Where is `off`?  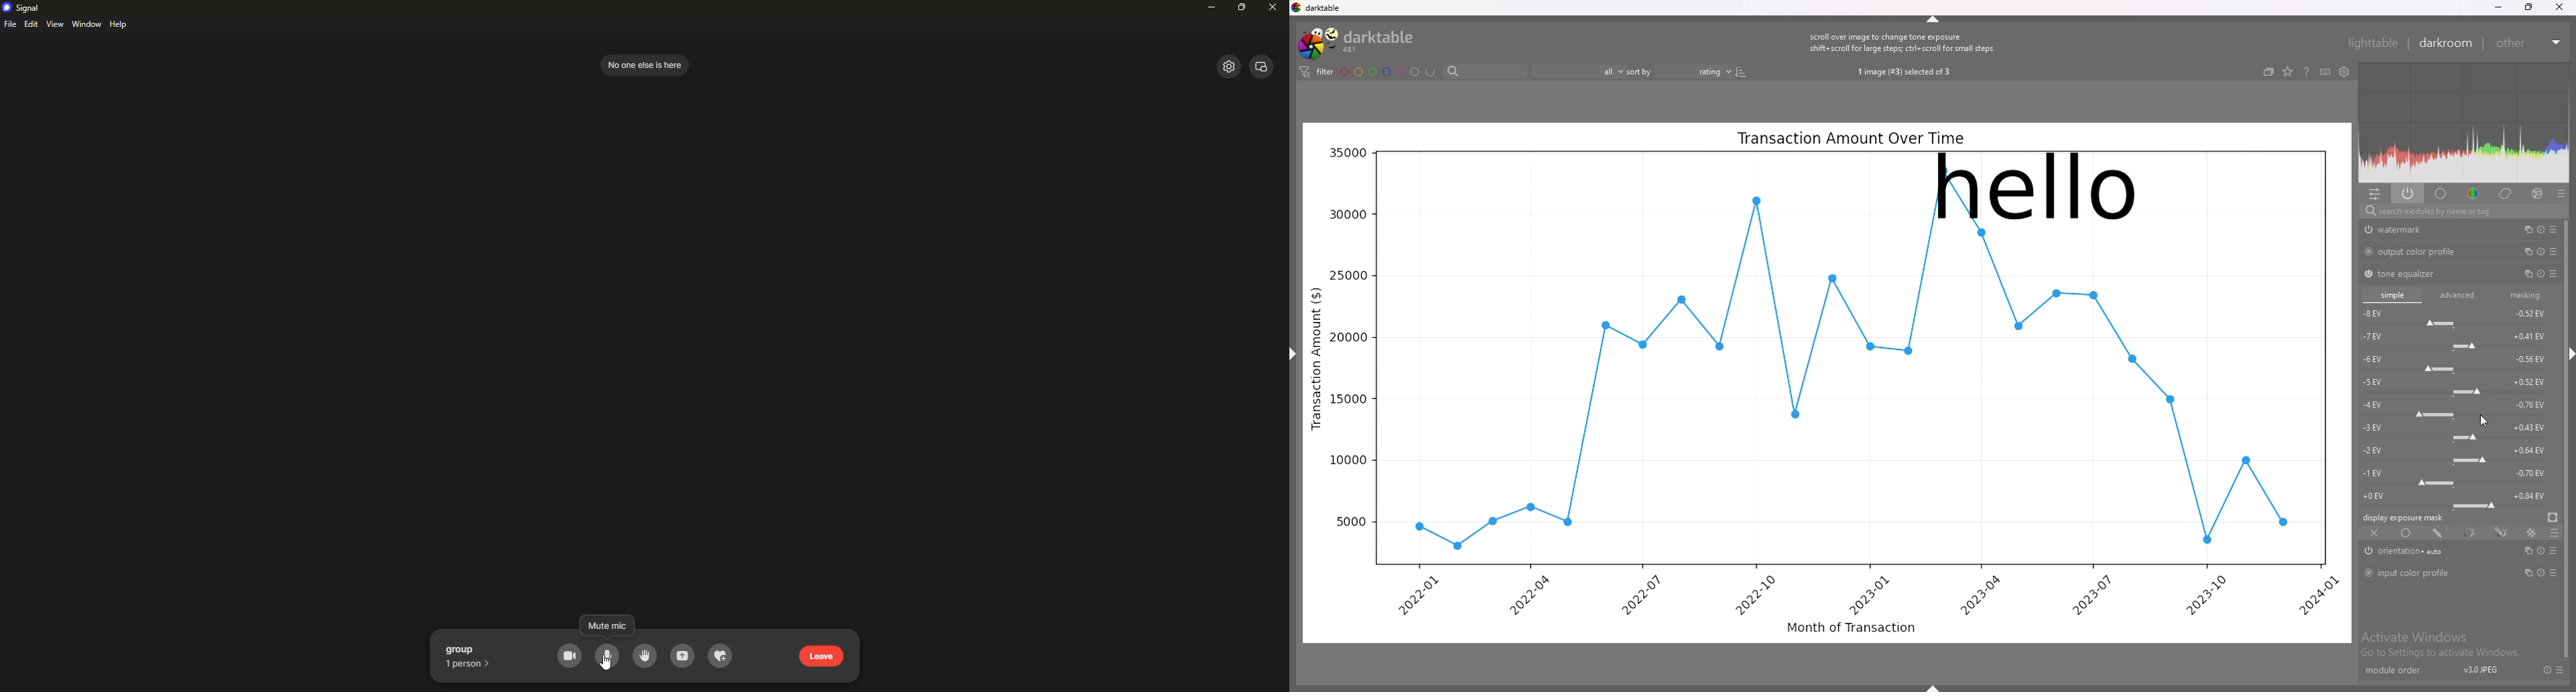 off is located at coordinates (2374, 533).